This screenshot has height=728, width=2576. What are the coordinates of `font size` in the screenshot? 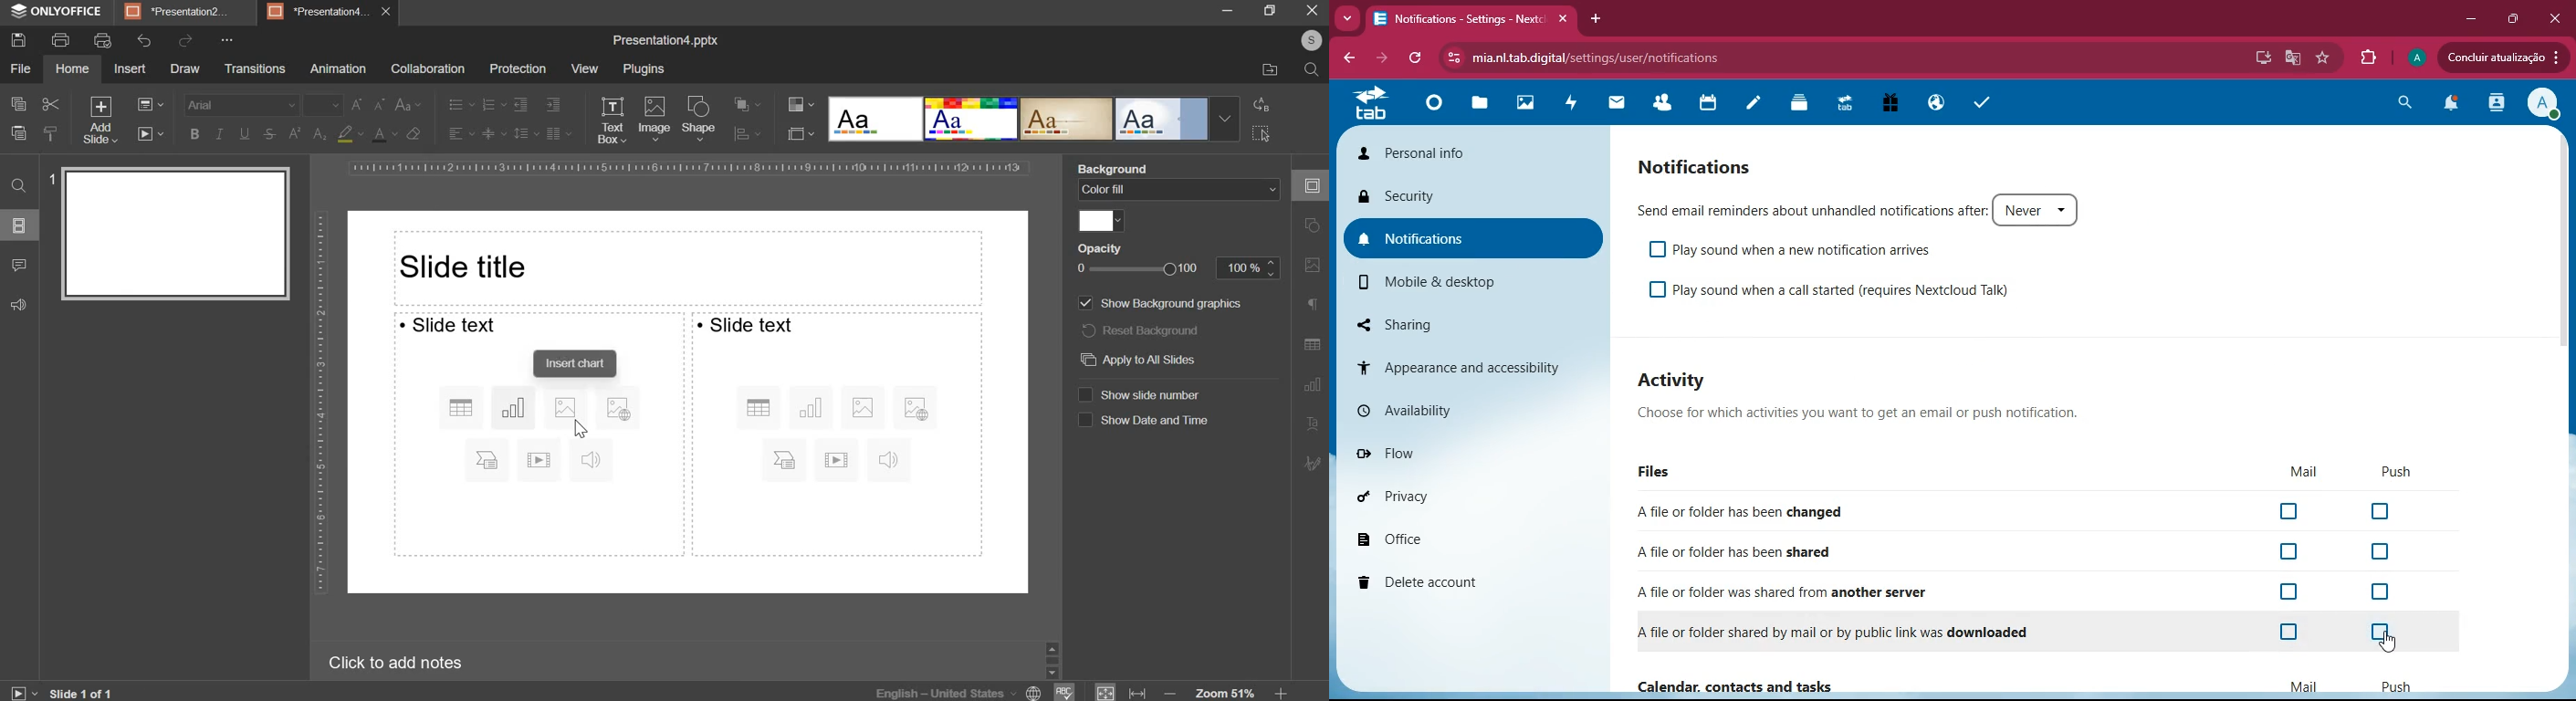 It's located at (324, 104).